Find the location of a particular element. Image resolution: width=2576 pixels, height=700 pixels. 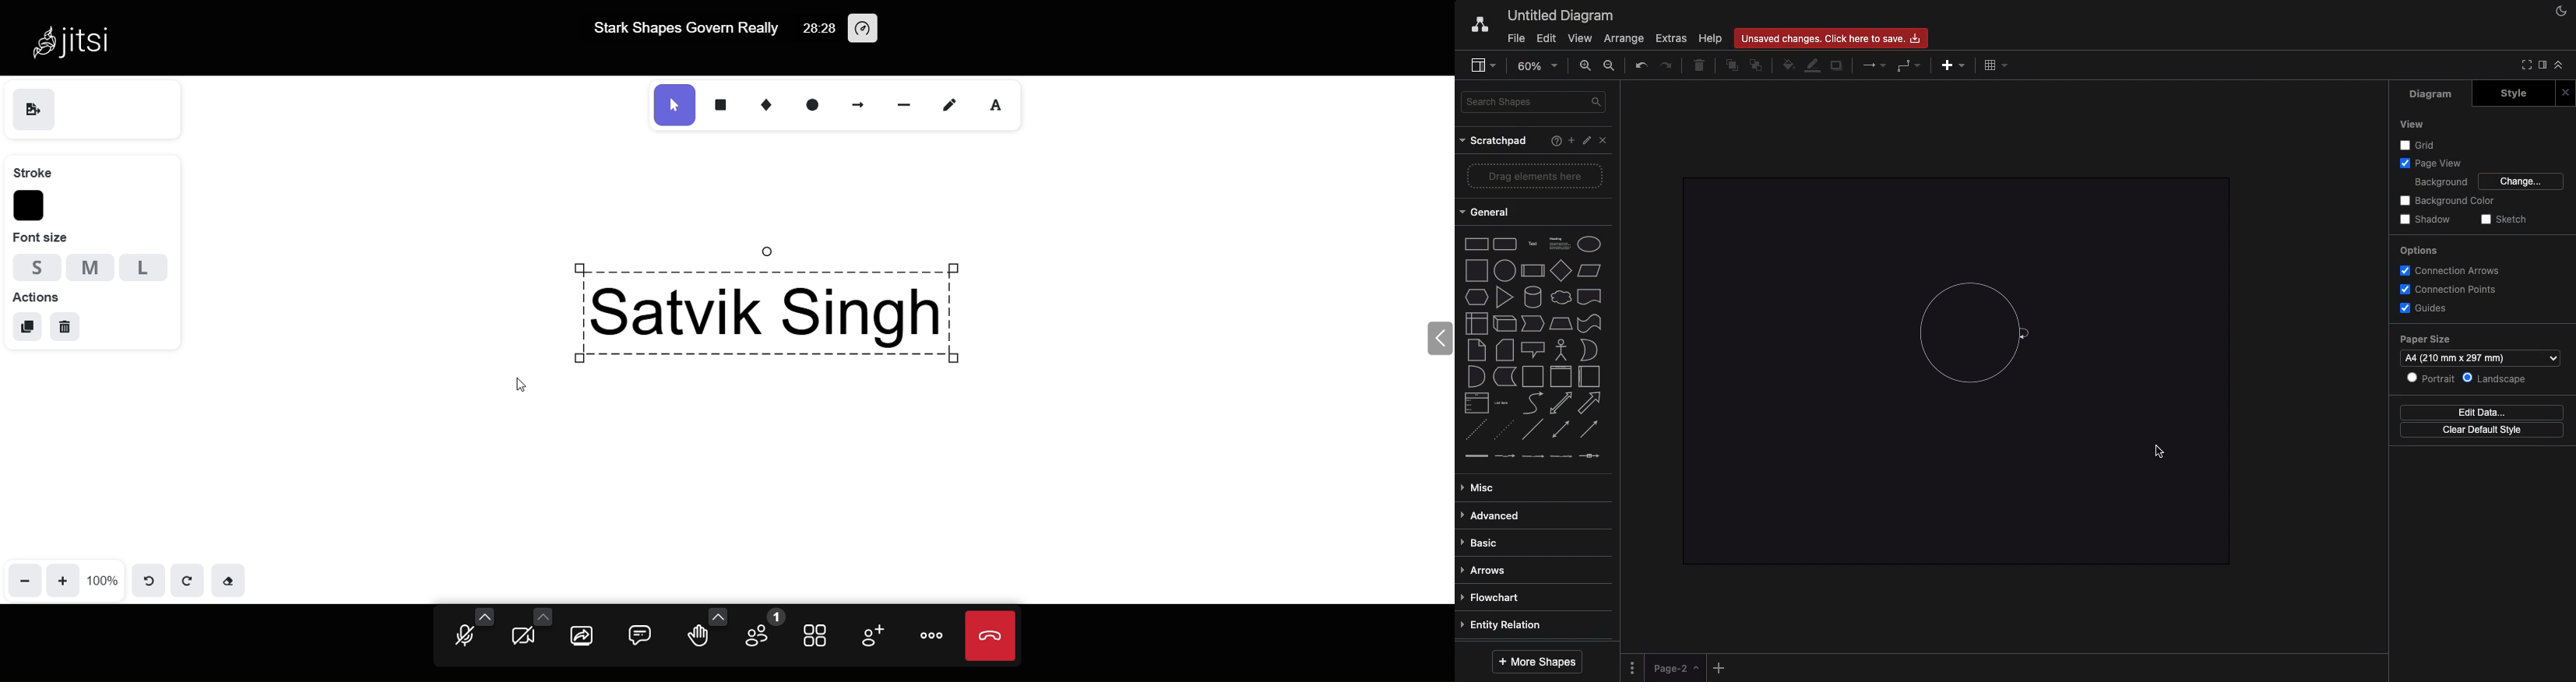

draw is located at coordinates (952, 102).